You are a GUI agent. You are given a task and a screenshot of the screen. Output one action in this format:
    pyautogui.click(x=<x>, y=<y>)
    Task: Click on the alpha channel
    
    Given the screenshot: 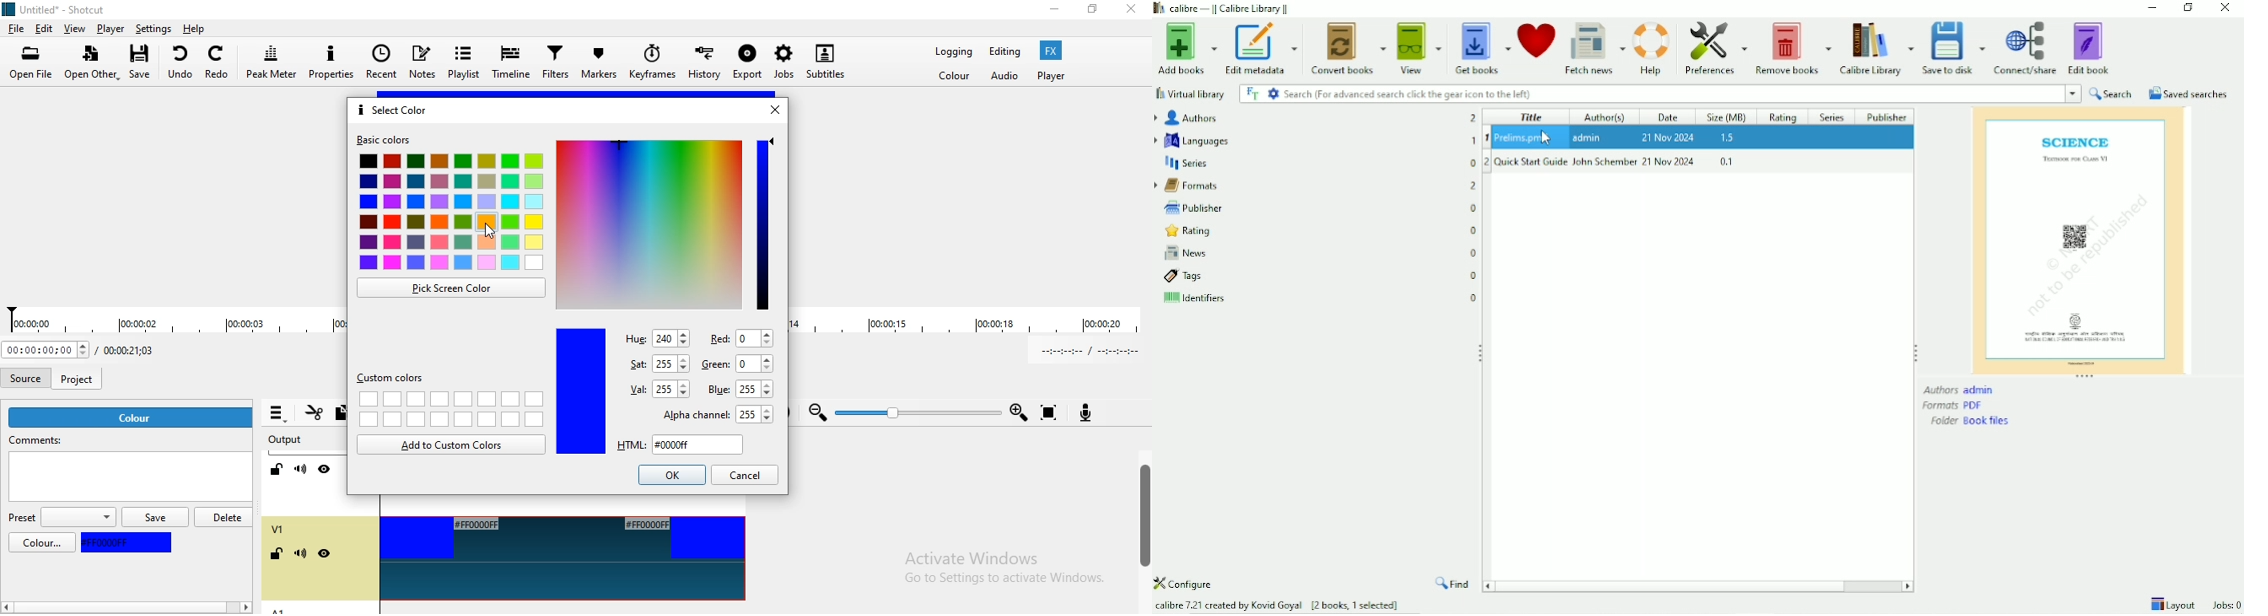 What is the action you would take?
    pyautogui.click(x=710, y=413)
    